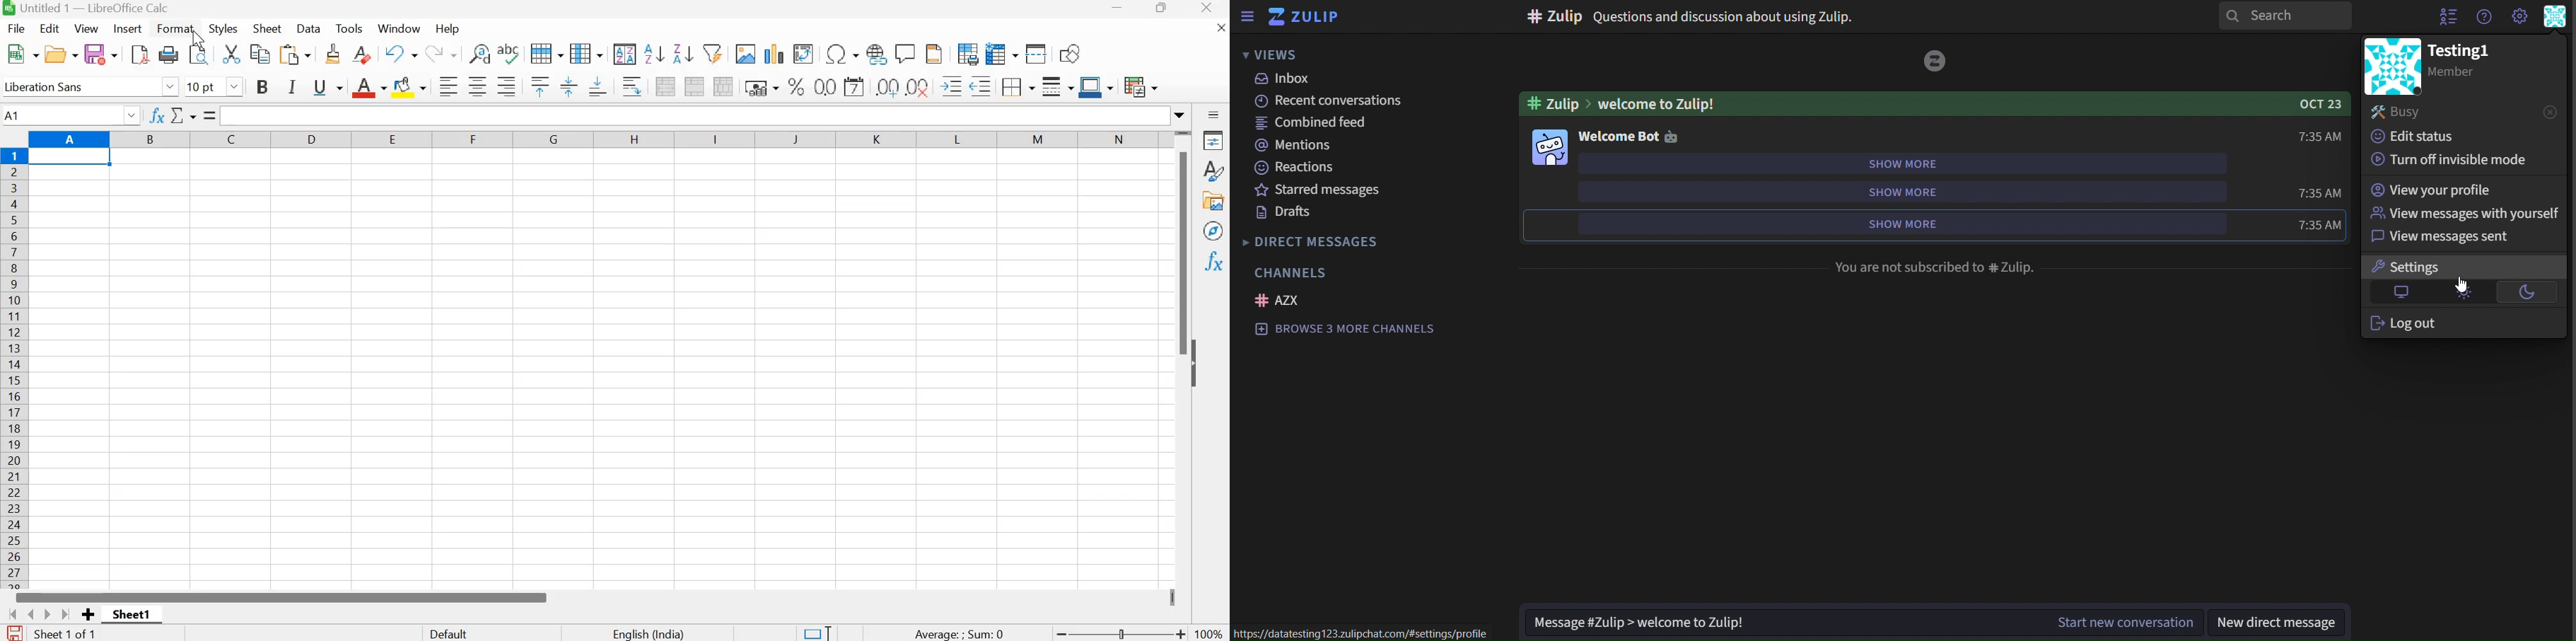  I want to click on recent conversation, so click(1334, 101).